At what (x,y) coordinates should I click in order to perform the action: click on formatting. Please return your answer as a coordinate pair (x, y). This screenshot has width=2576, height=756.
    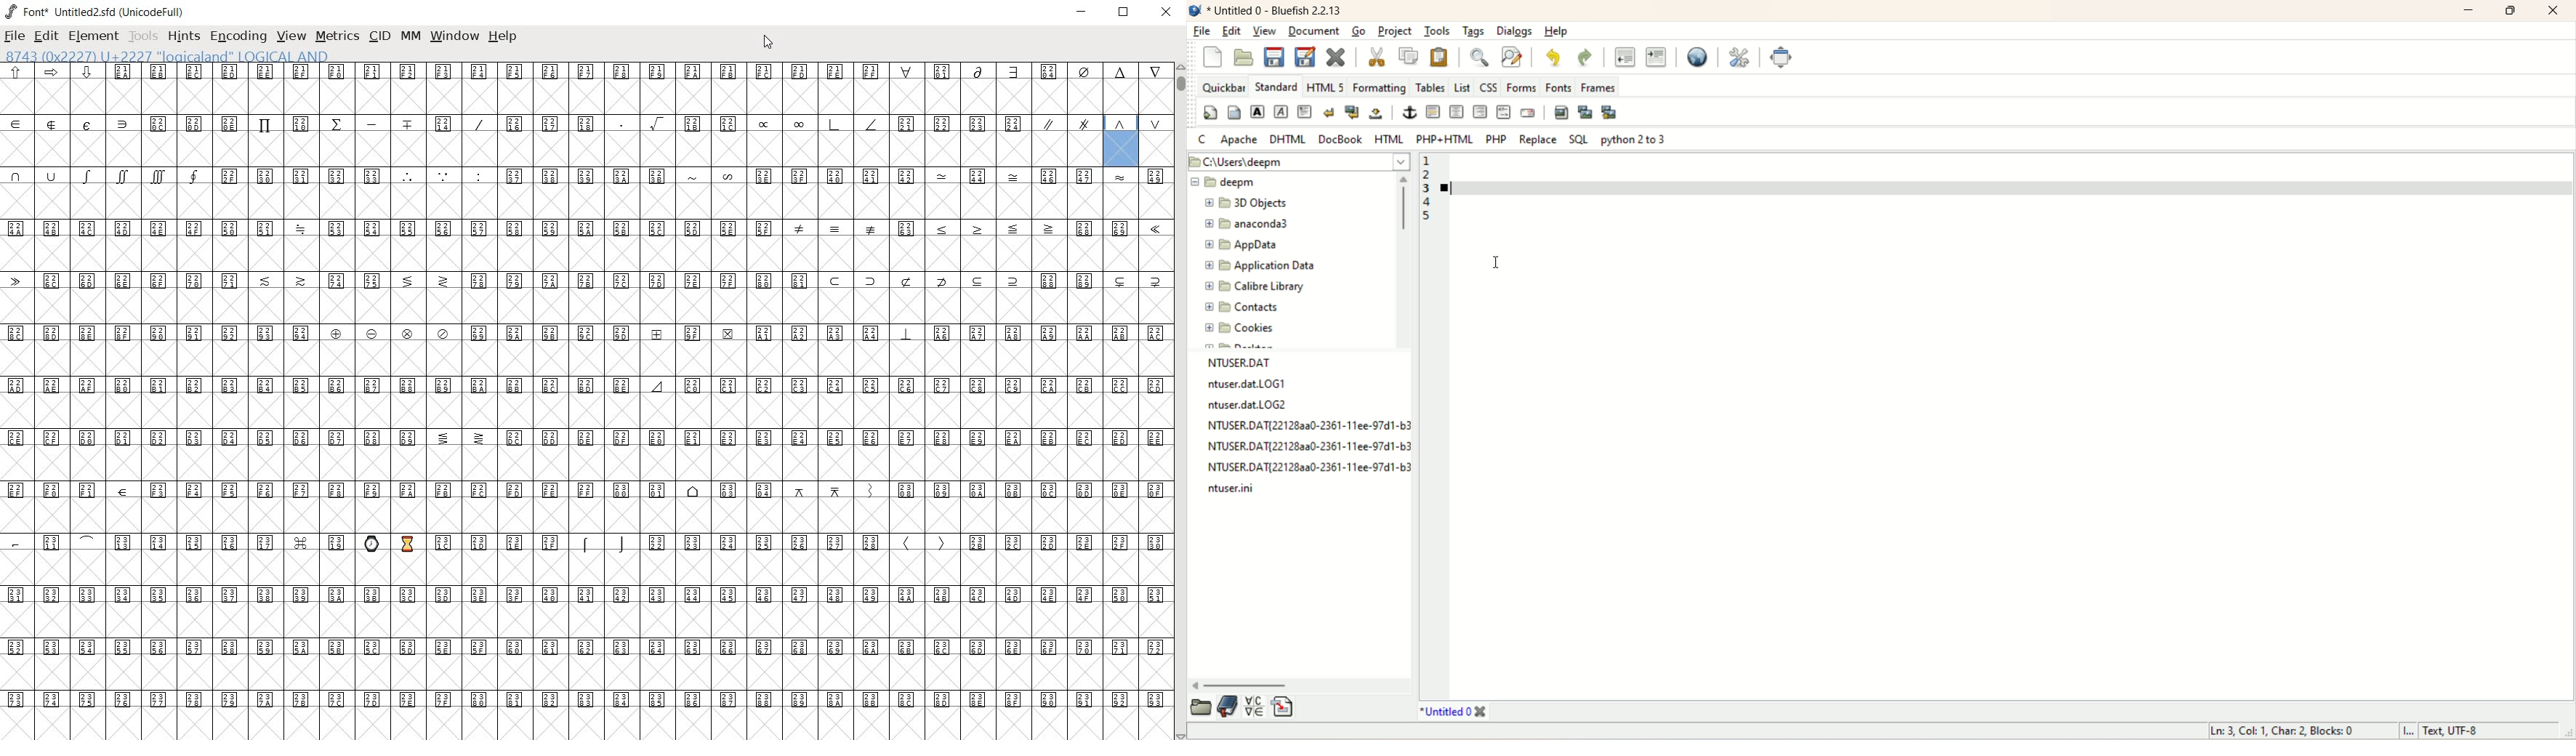
    Looking at the image, I should click on (1382, 88).